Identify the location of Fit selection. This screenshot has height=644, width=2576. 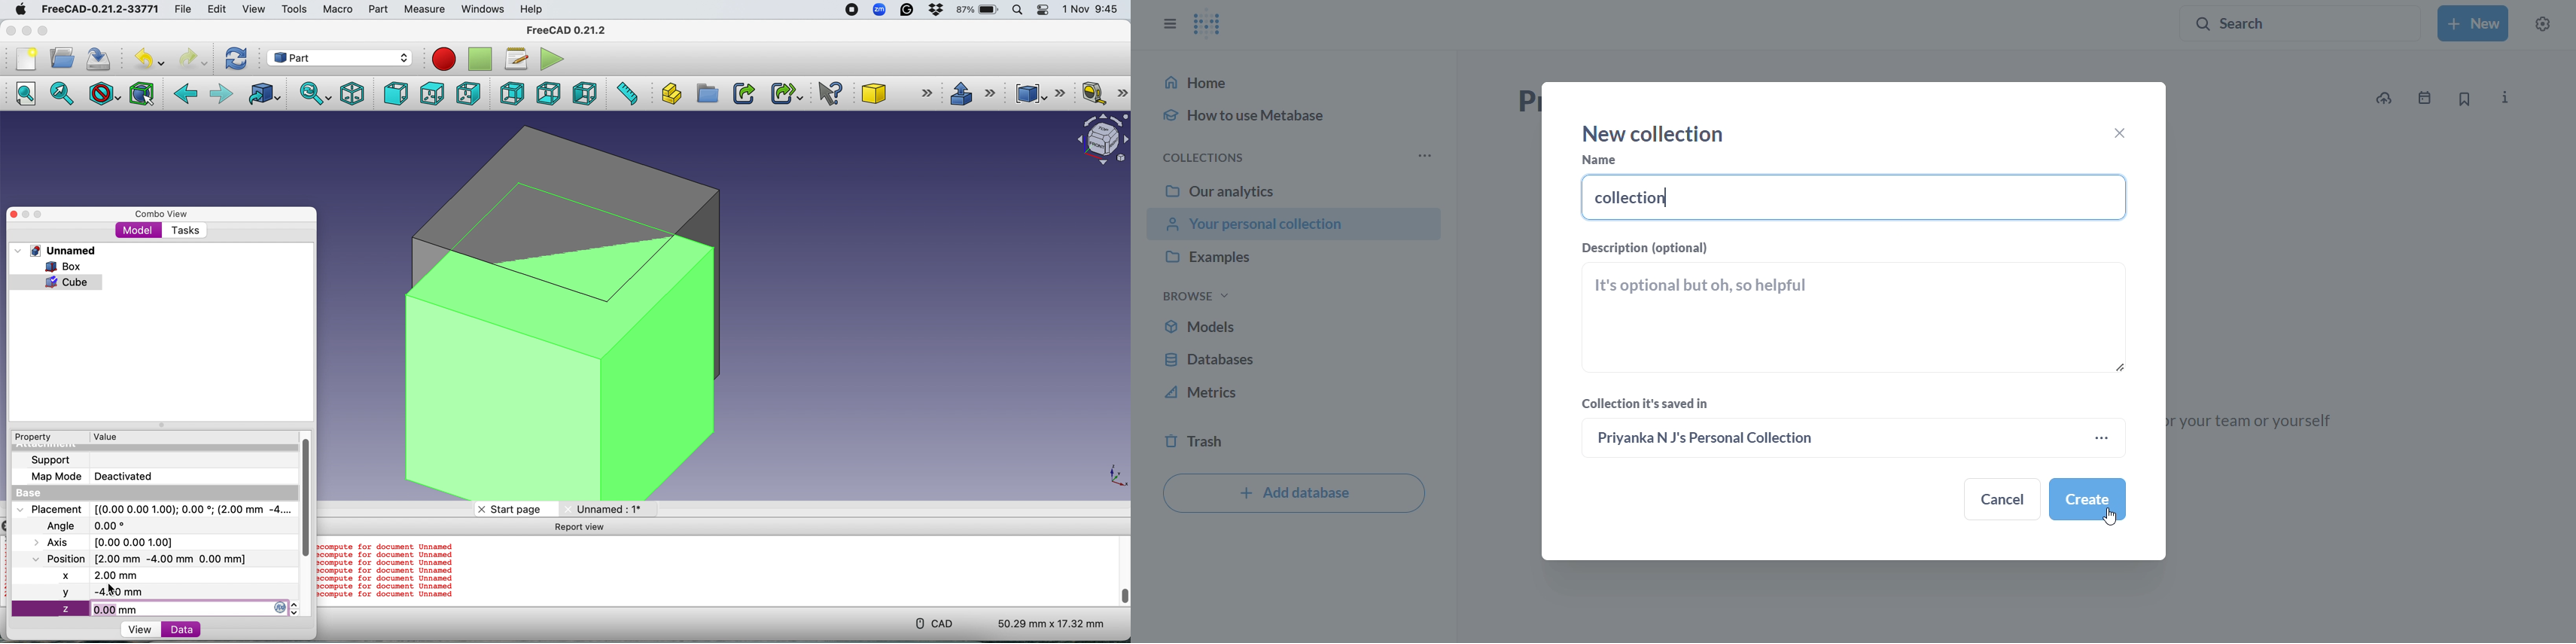
(63, 95).